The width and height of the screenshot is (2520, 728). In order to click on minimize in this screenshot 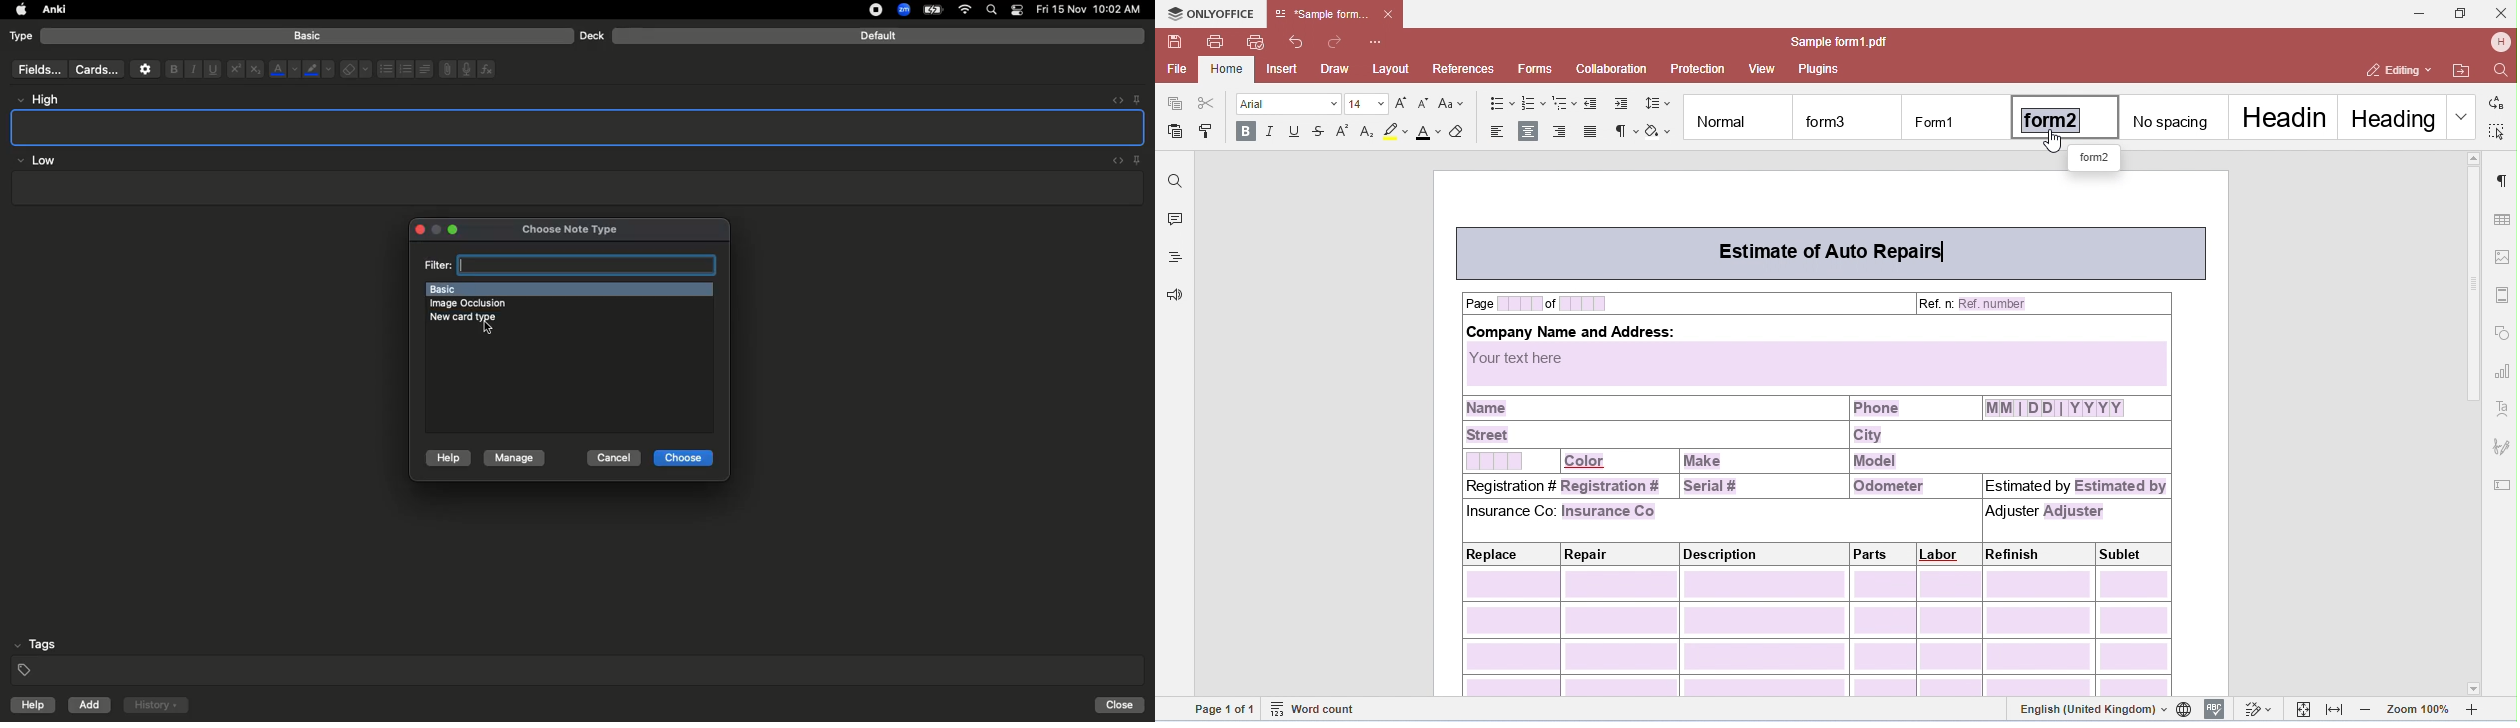, I will do `click(437, 231)`.